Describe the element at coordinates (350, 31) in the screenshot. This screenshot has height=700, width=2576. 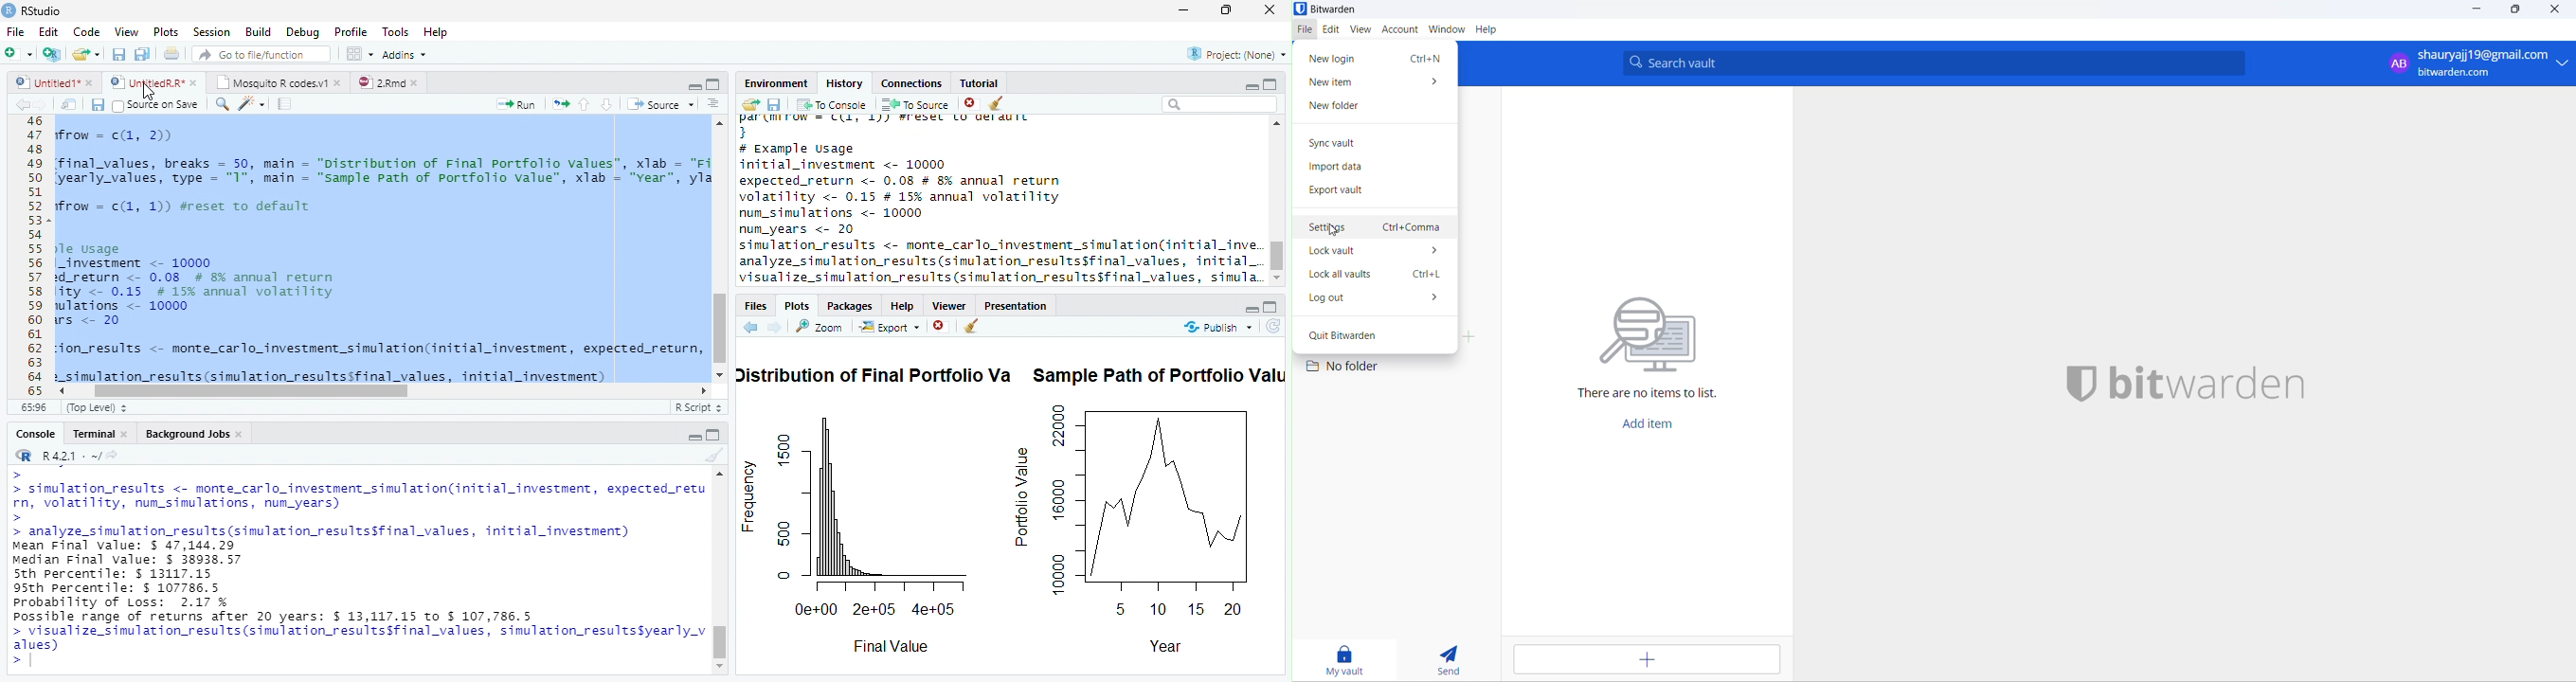
I see `Profile` at that location.